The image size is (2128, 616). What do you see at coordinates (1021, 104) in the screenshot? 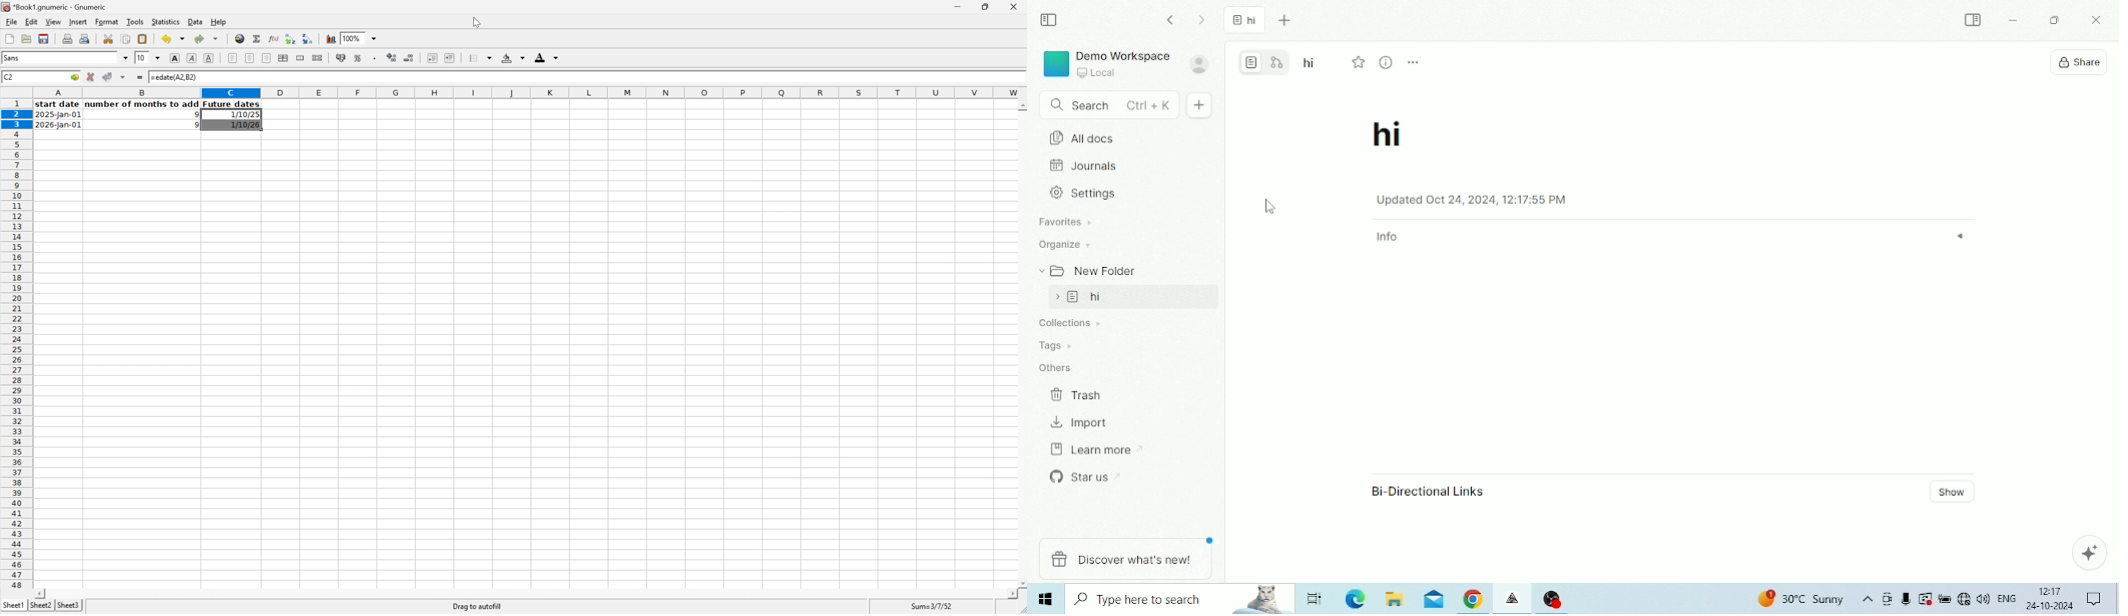
I see `Scroll Up` at bounding box center [1021, 104].